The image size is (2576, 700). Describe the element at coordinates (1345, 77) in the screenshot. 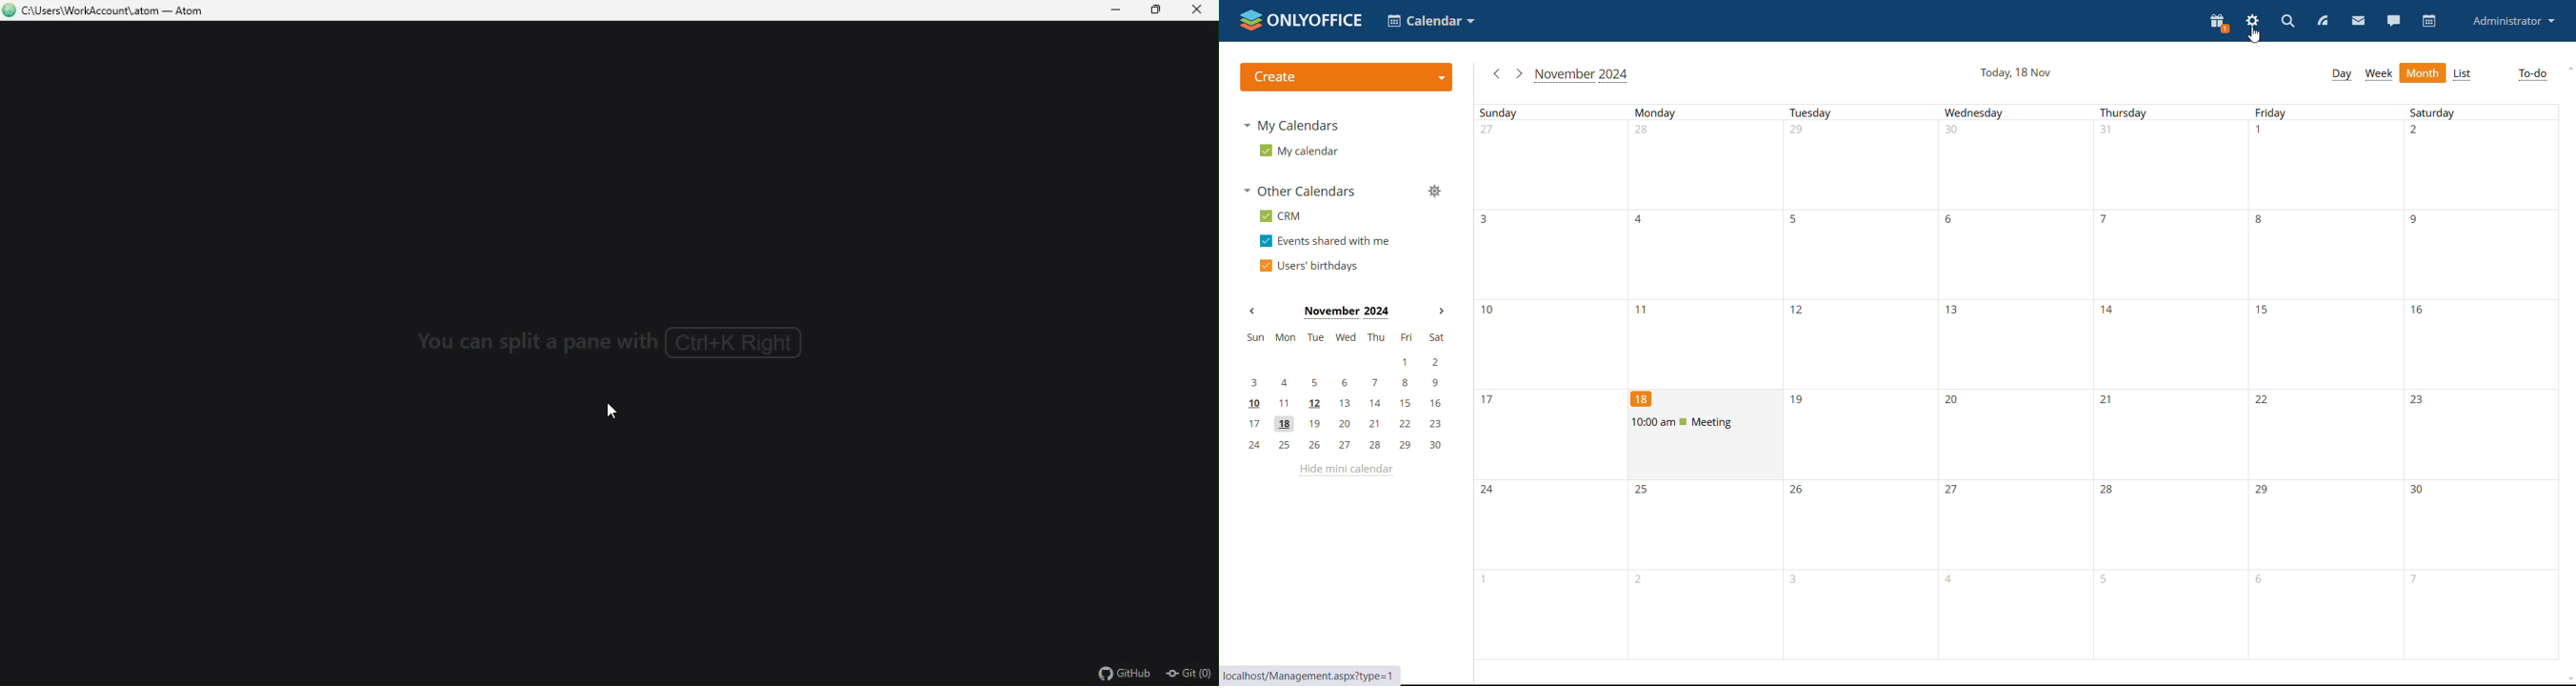

I see `create` at that location.